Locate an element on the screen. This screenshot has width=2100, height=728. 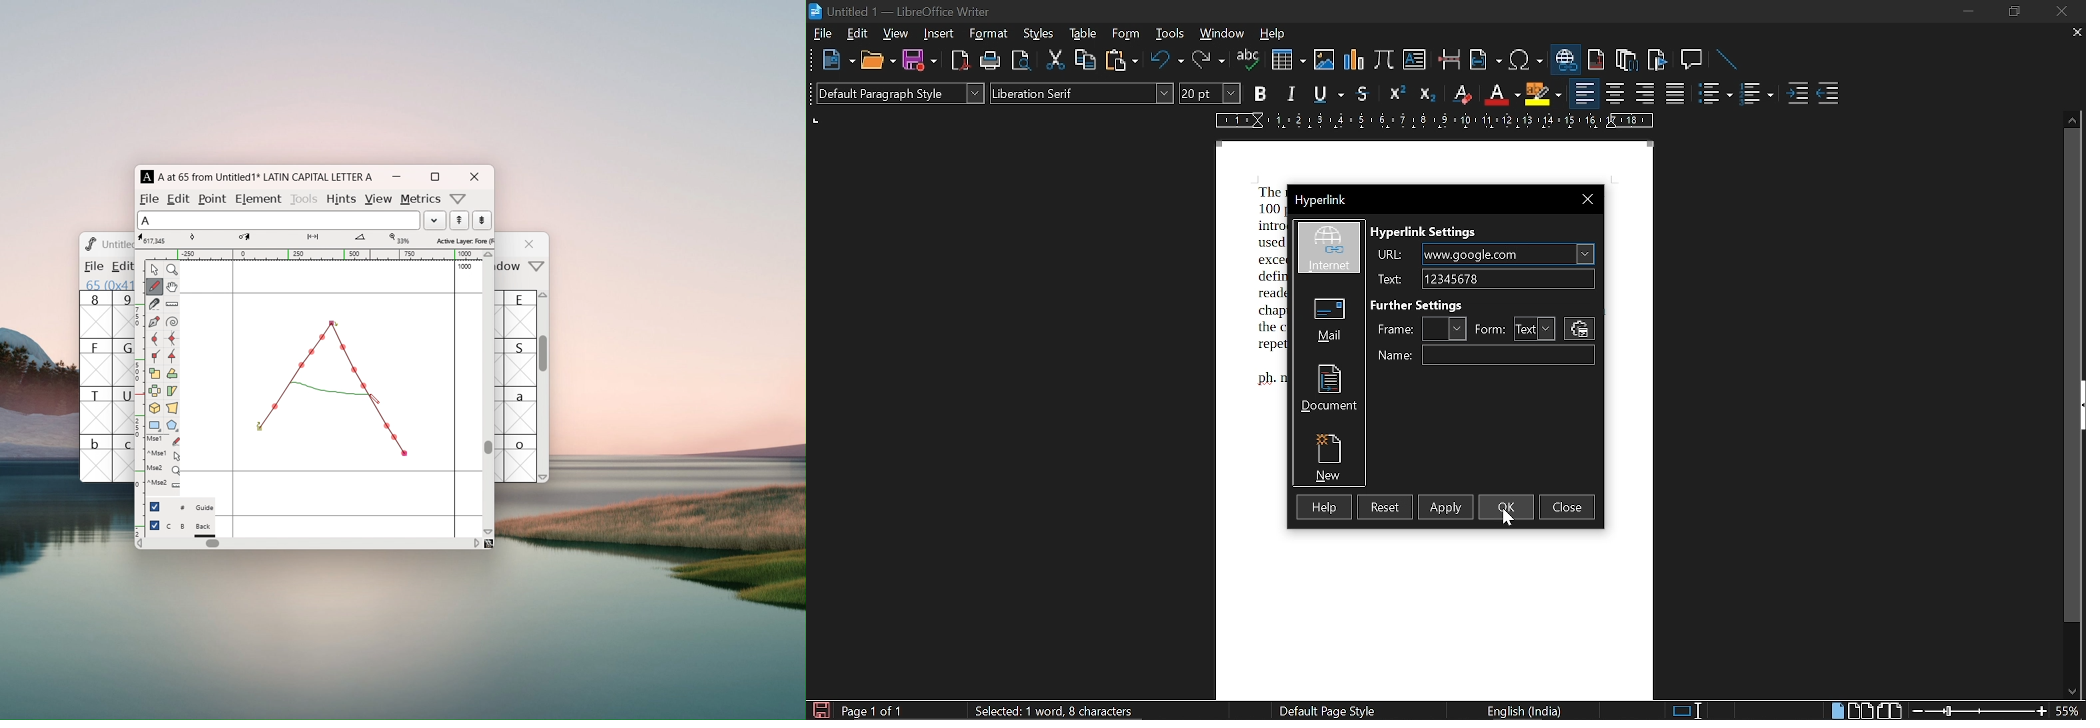
scrollbar is located at coordinates (544, 360).